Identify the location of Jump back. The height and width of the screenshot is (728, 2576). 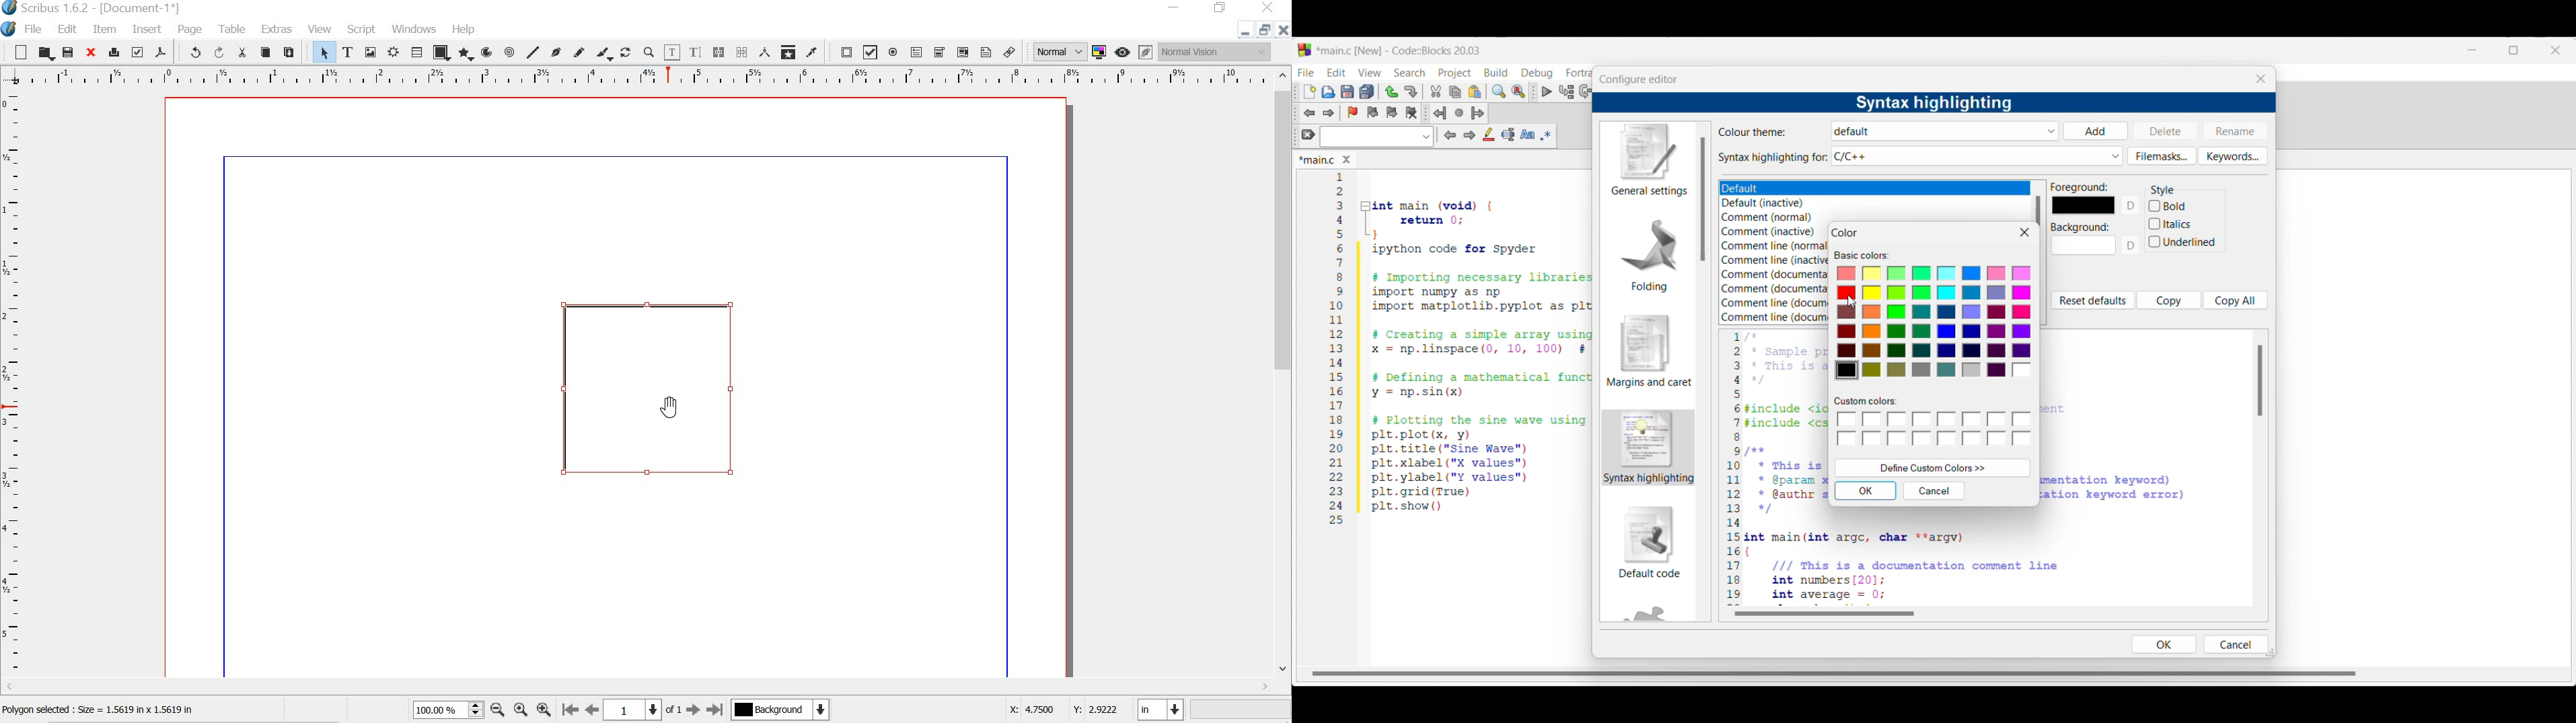
(1440, 113).